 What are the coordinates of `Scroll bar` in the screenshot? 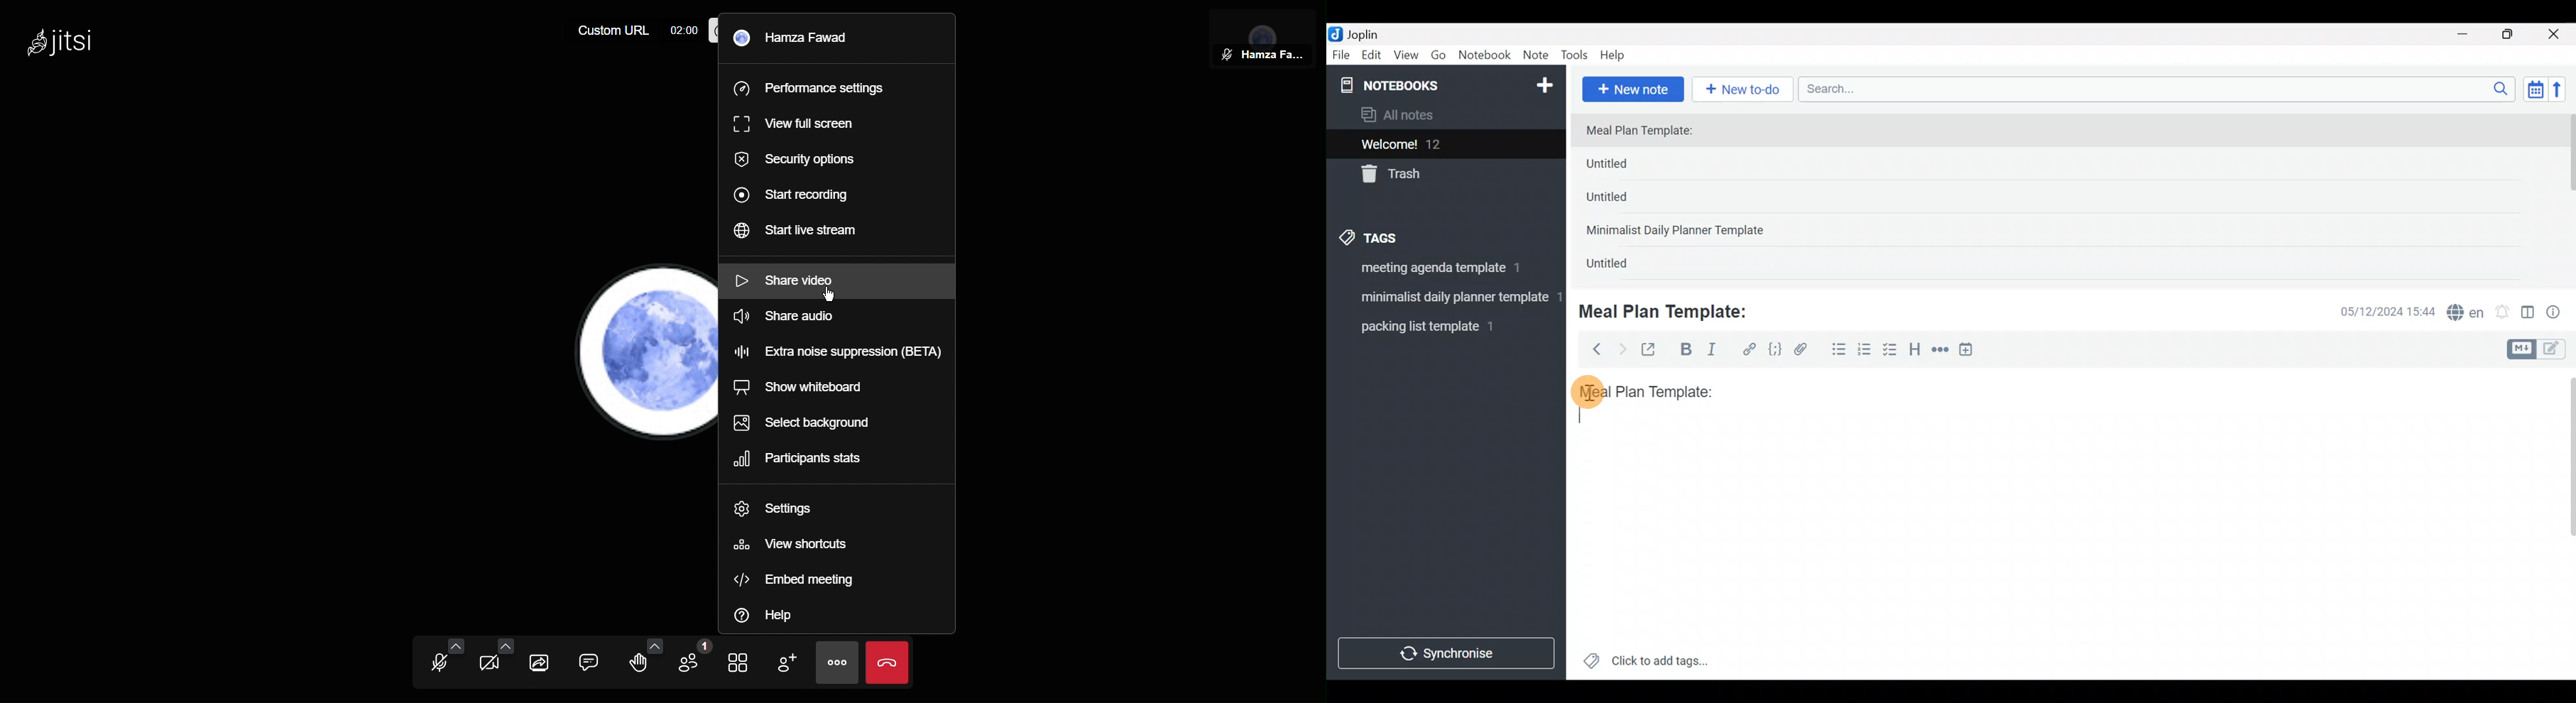 It's located at (2568, 197).